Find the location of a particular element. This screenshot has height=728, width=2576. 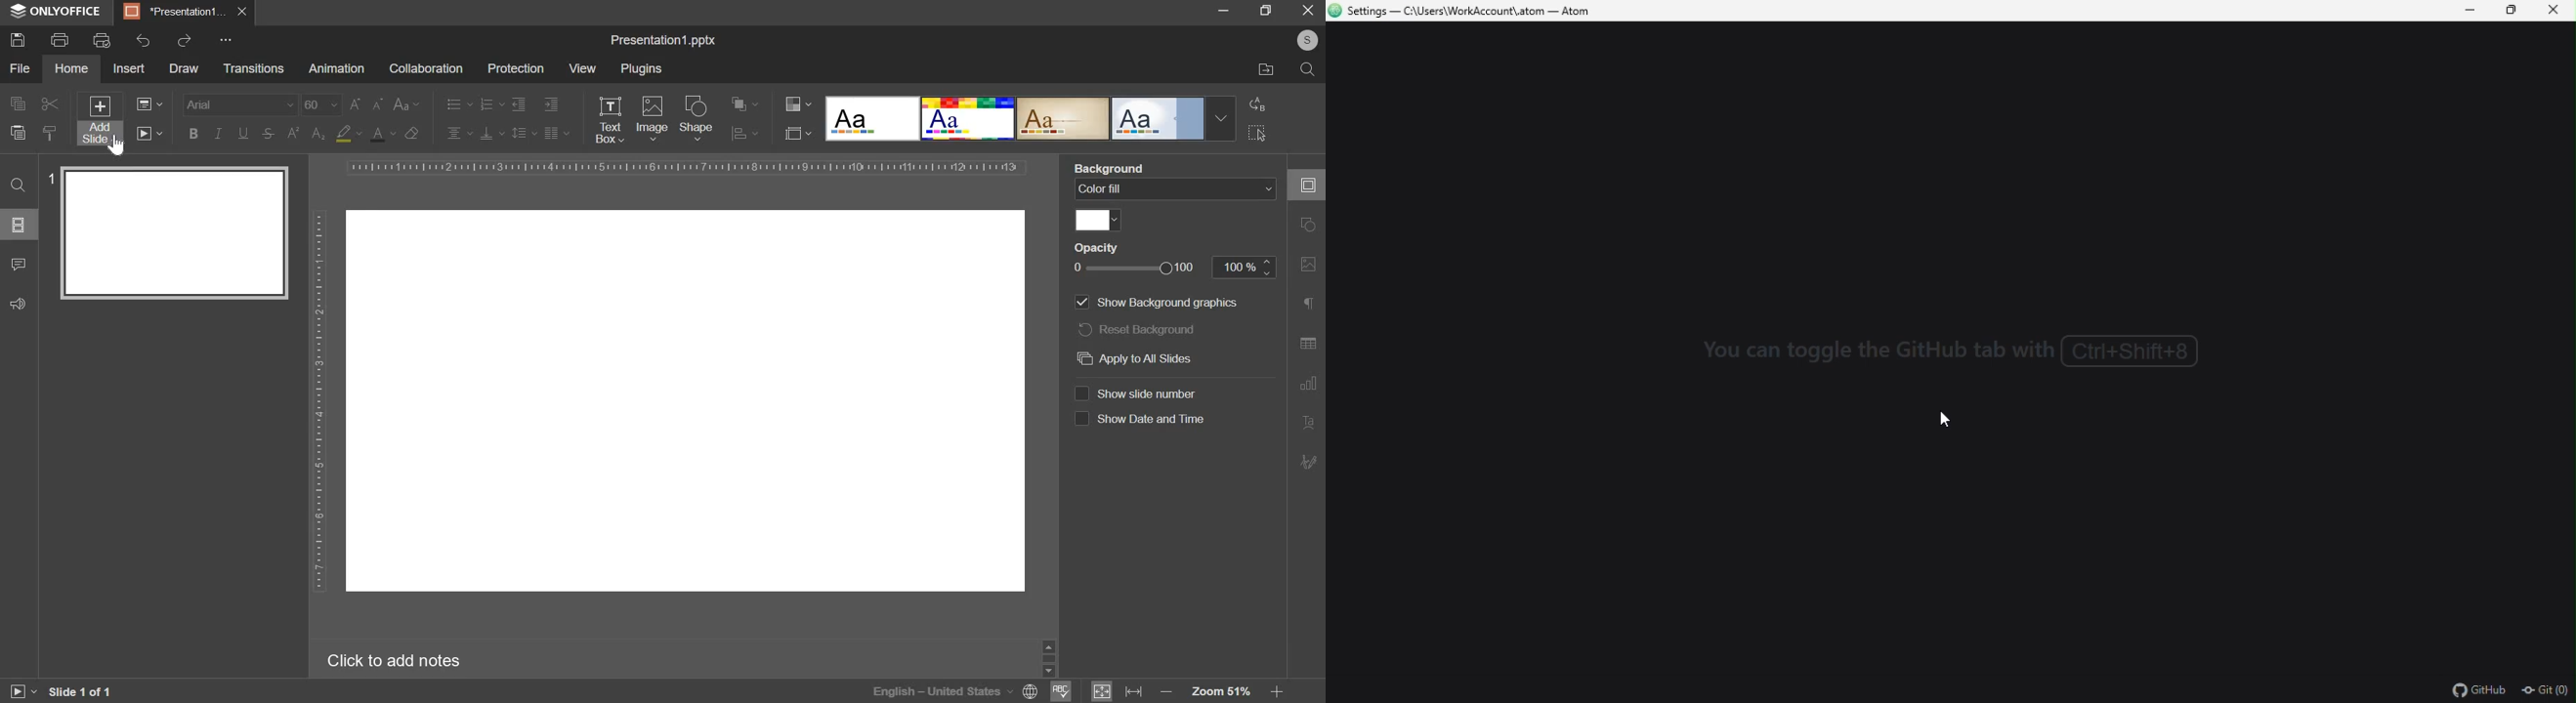

text box is located at coordinates (609, 120).